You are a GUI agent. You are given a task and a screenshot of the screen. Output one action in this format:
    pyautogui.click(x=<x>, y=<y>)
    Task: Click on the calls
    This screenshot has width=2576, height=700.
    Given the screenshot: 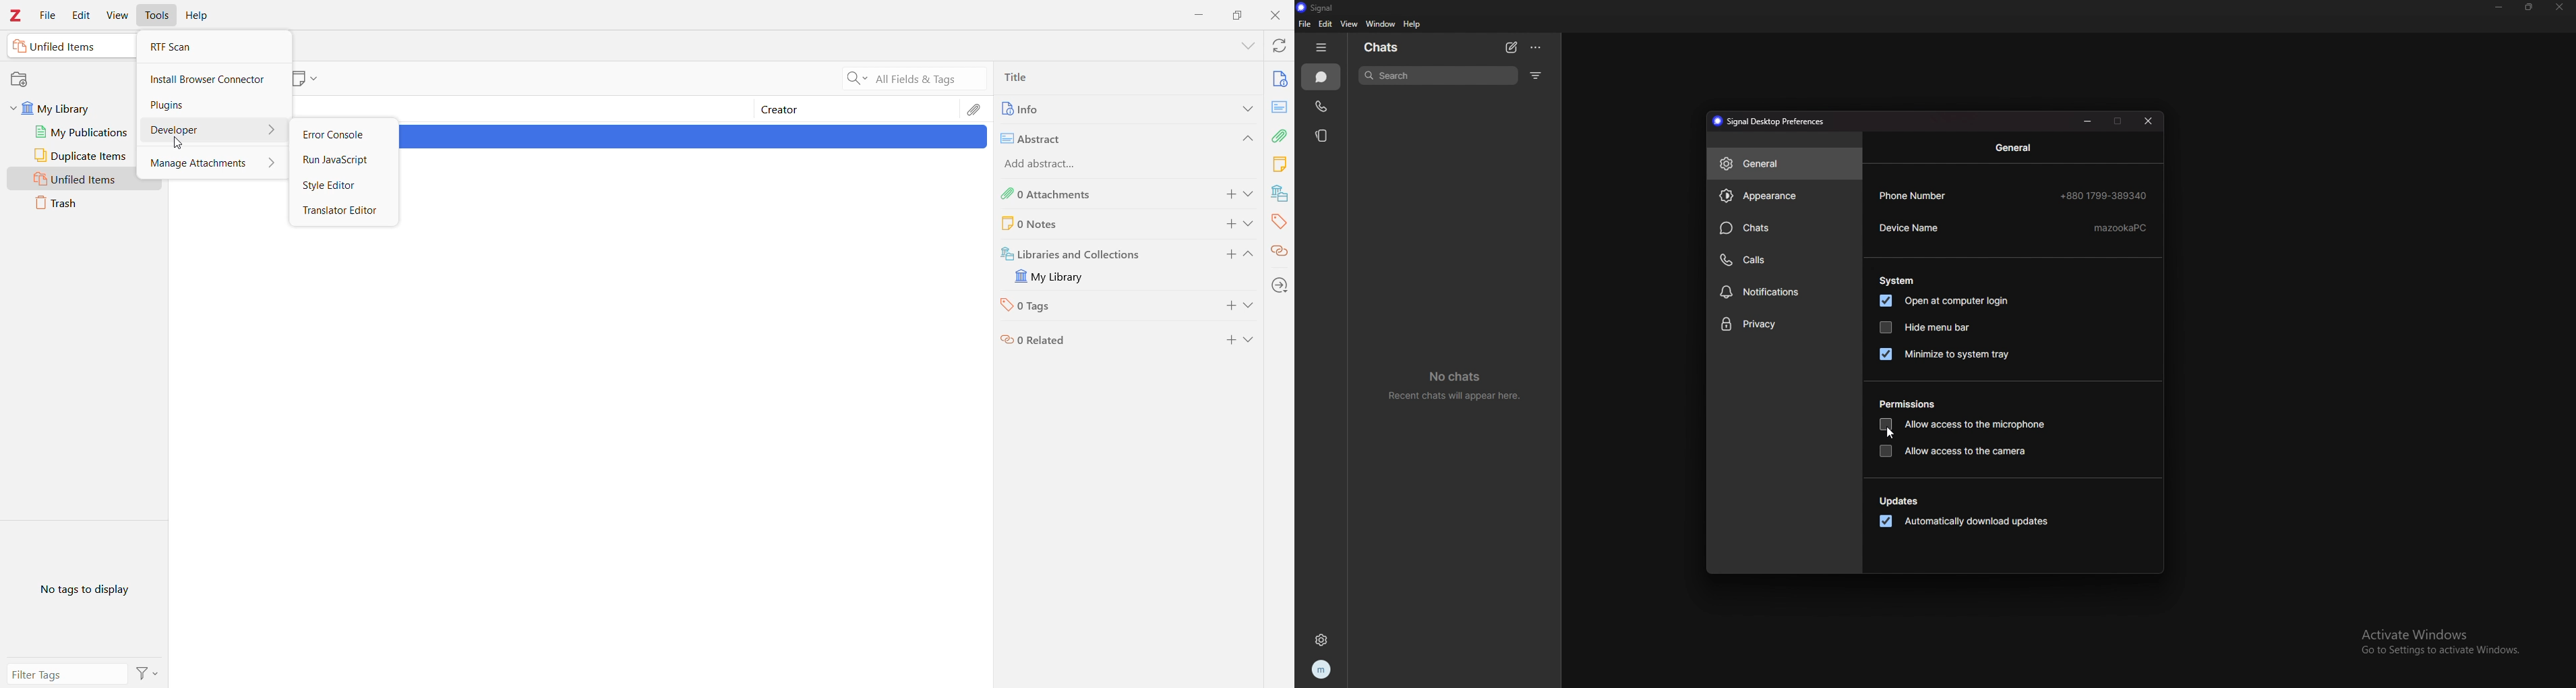 What is the action you would take?
    pyautogui.click(x=1783, y=261)
    